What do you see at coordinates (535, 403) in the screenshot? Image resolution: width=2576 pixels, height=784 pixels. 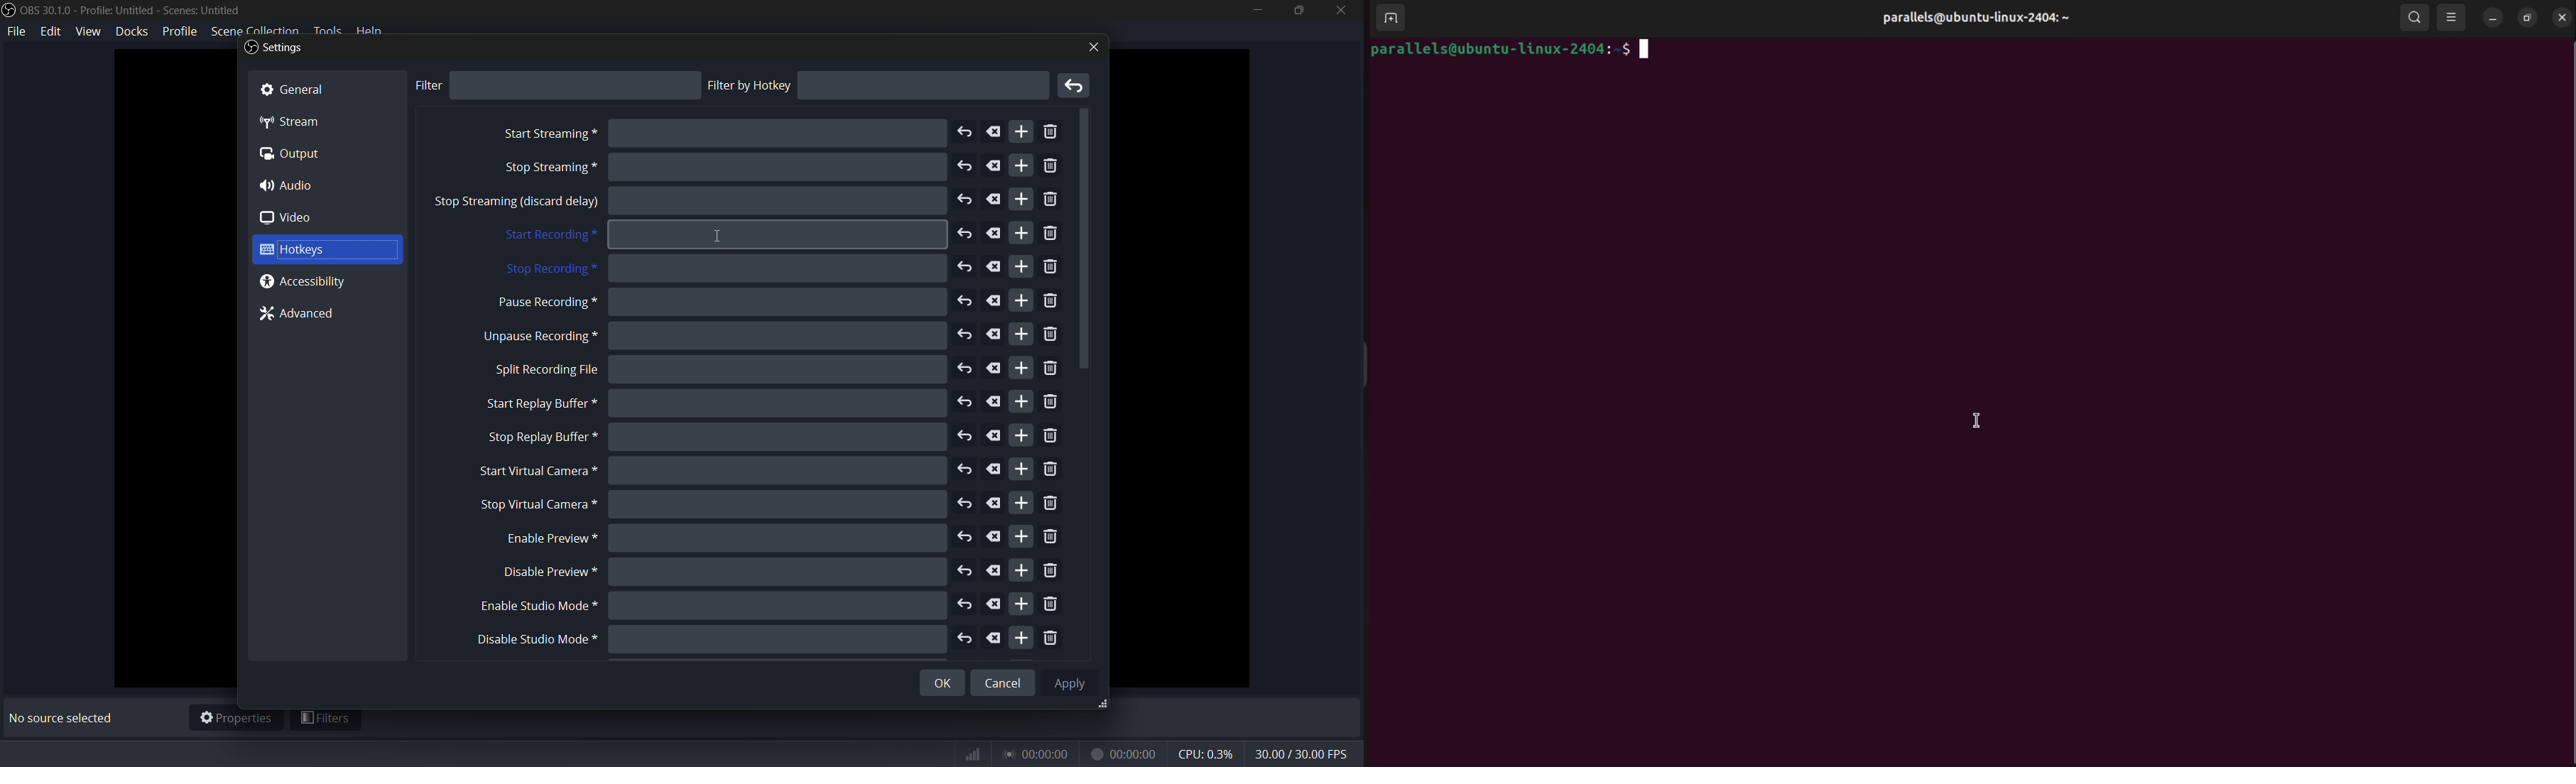 I see `start replay buffer` at bounding box center [535, 403].